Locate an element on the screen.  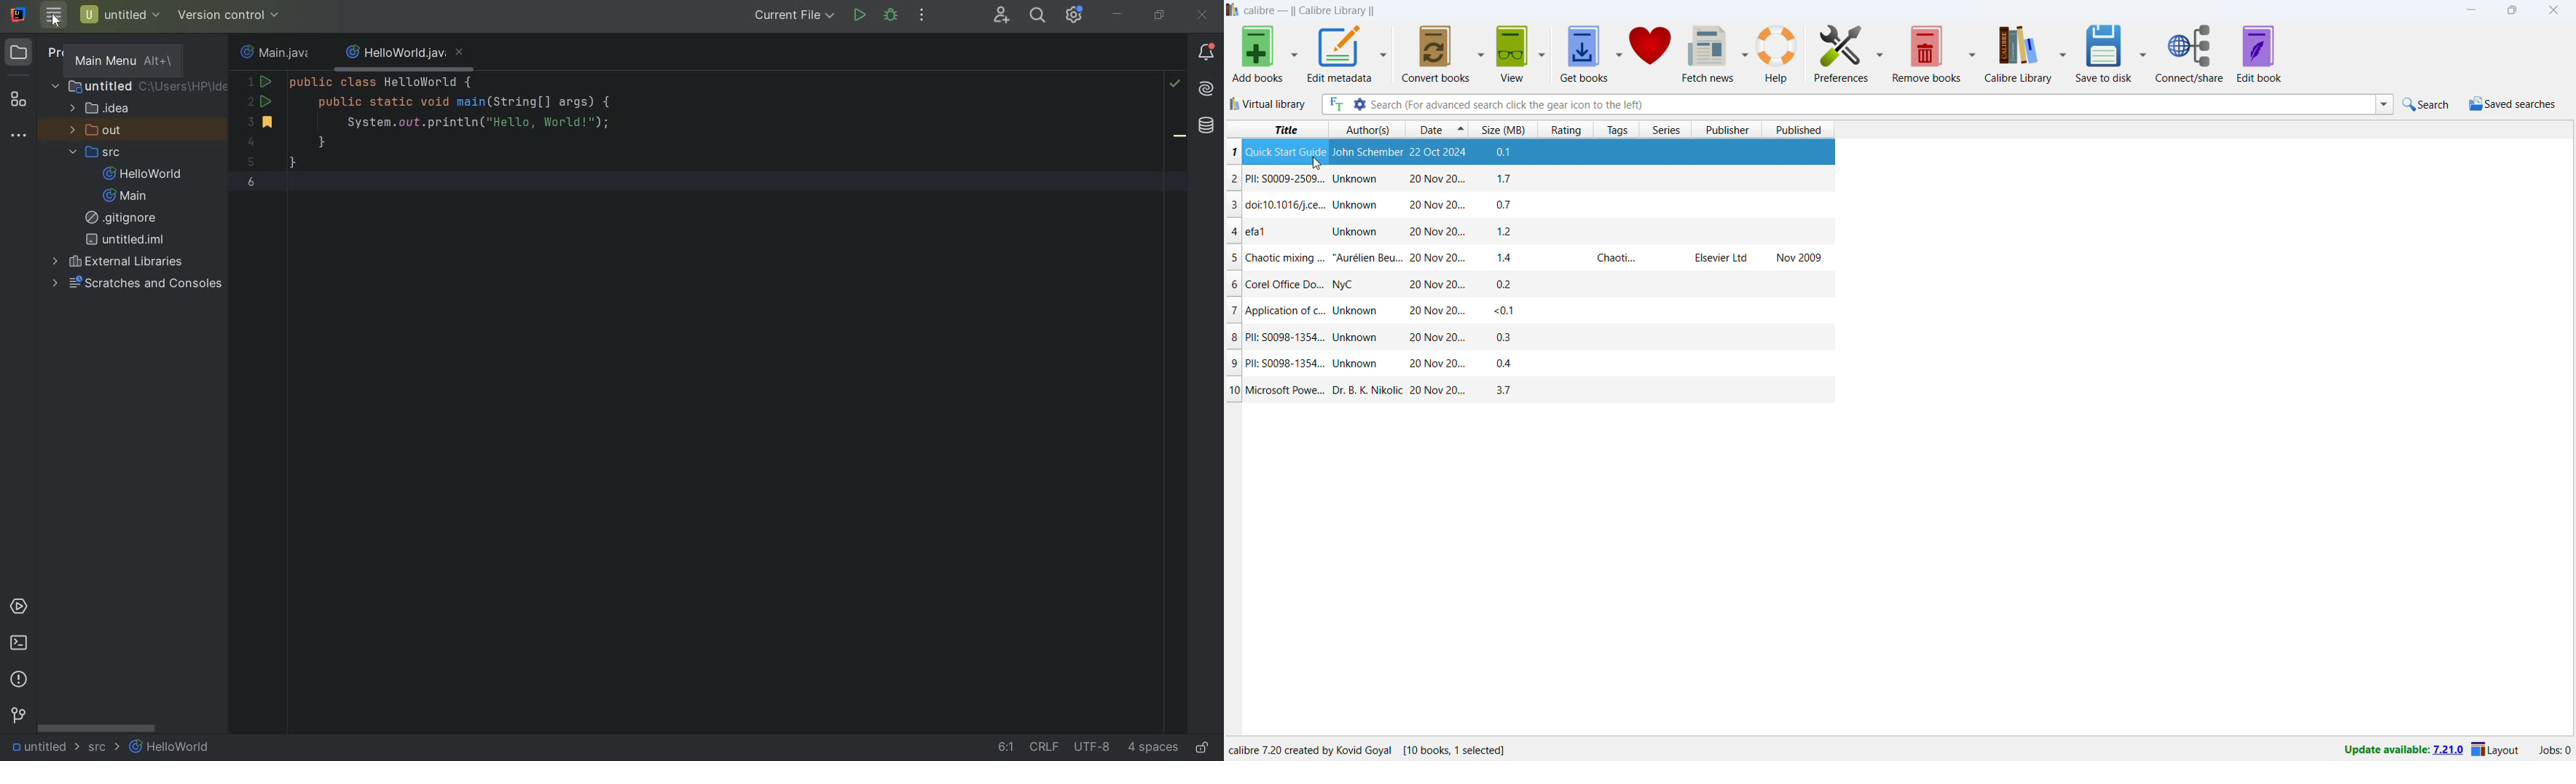
advanced search is located at coordinates (1359, 105).